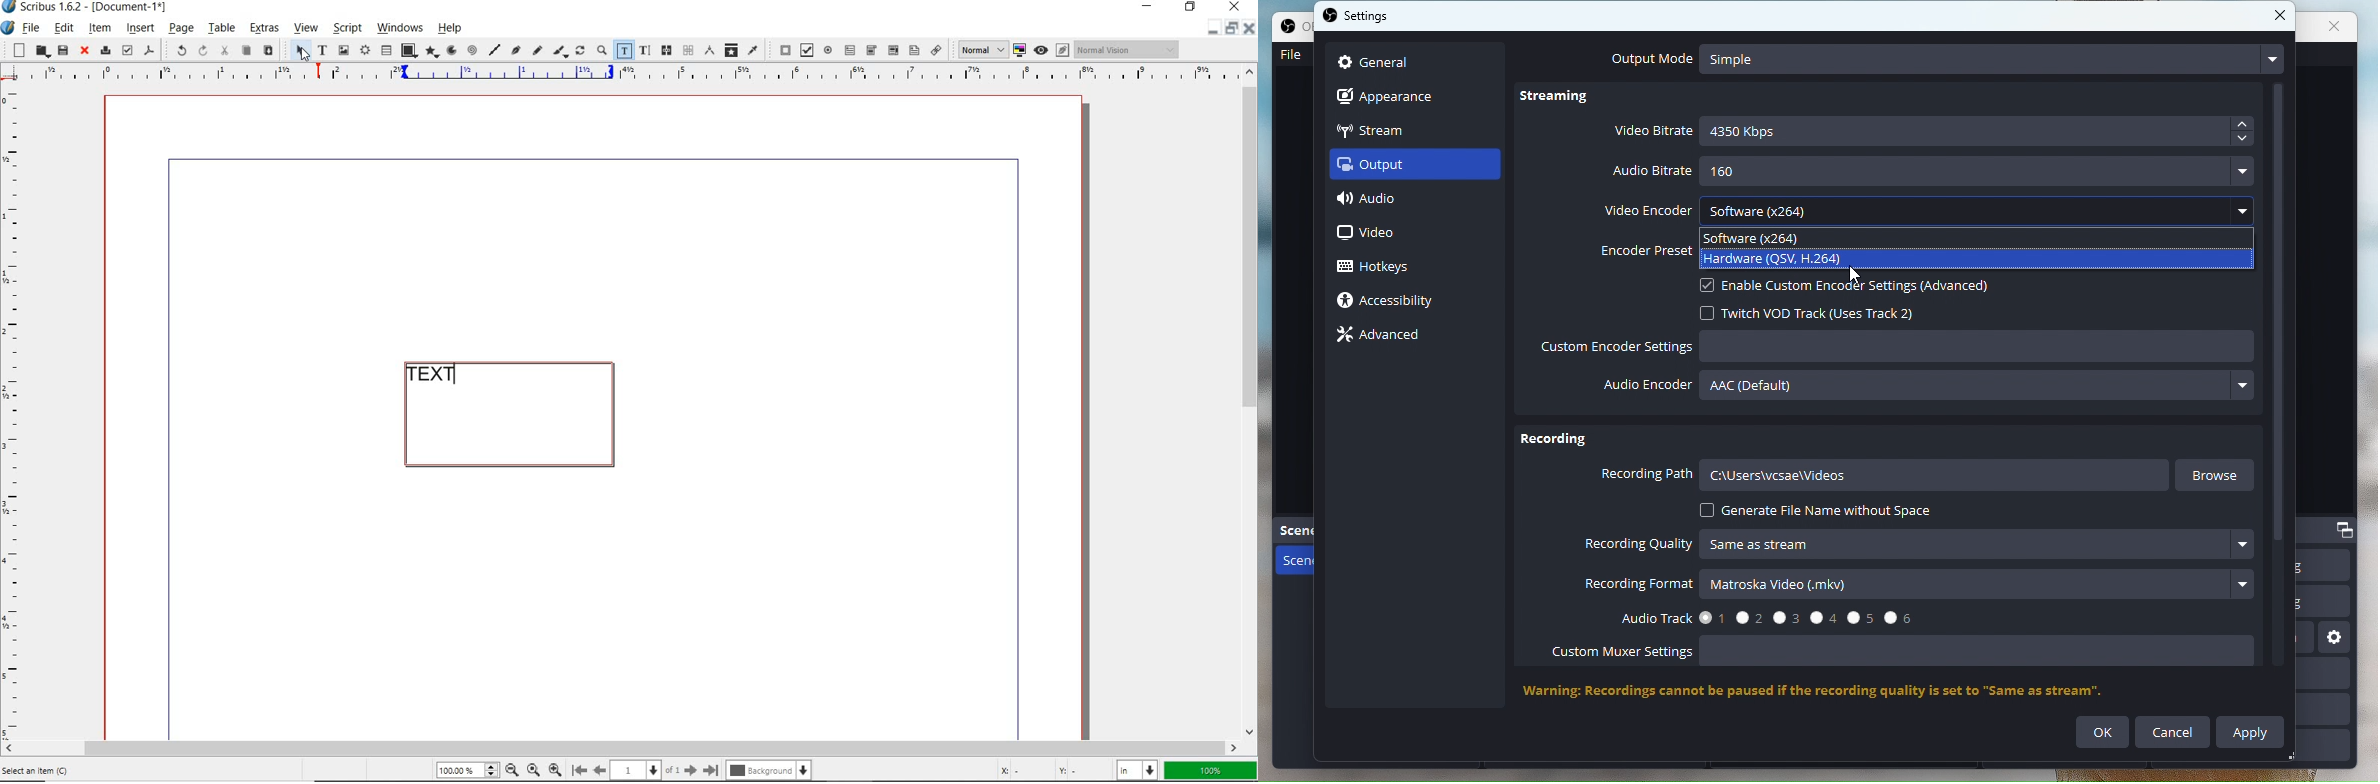 The image size is (2380, 784). I want to click on Browse, so click(2219, 475).